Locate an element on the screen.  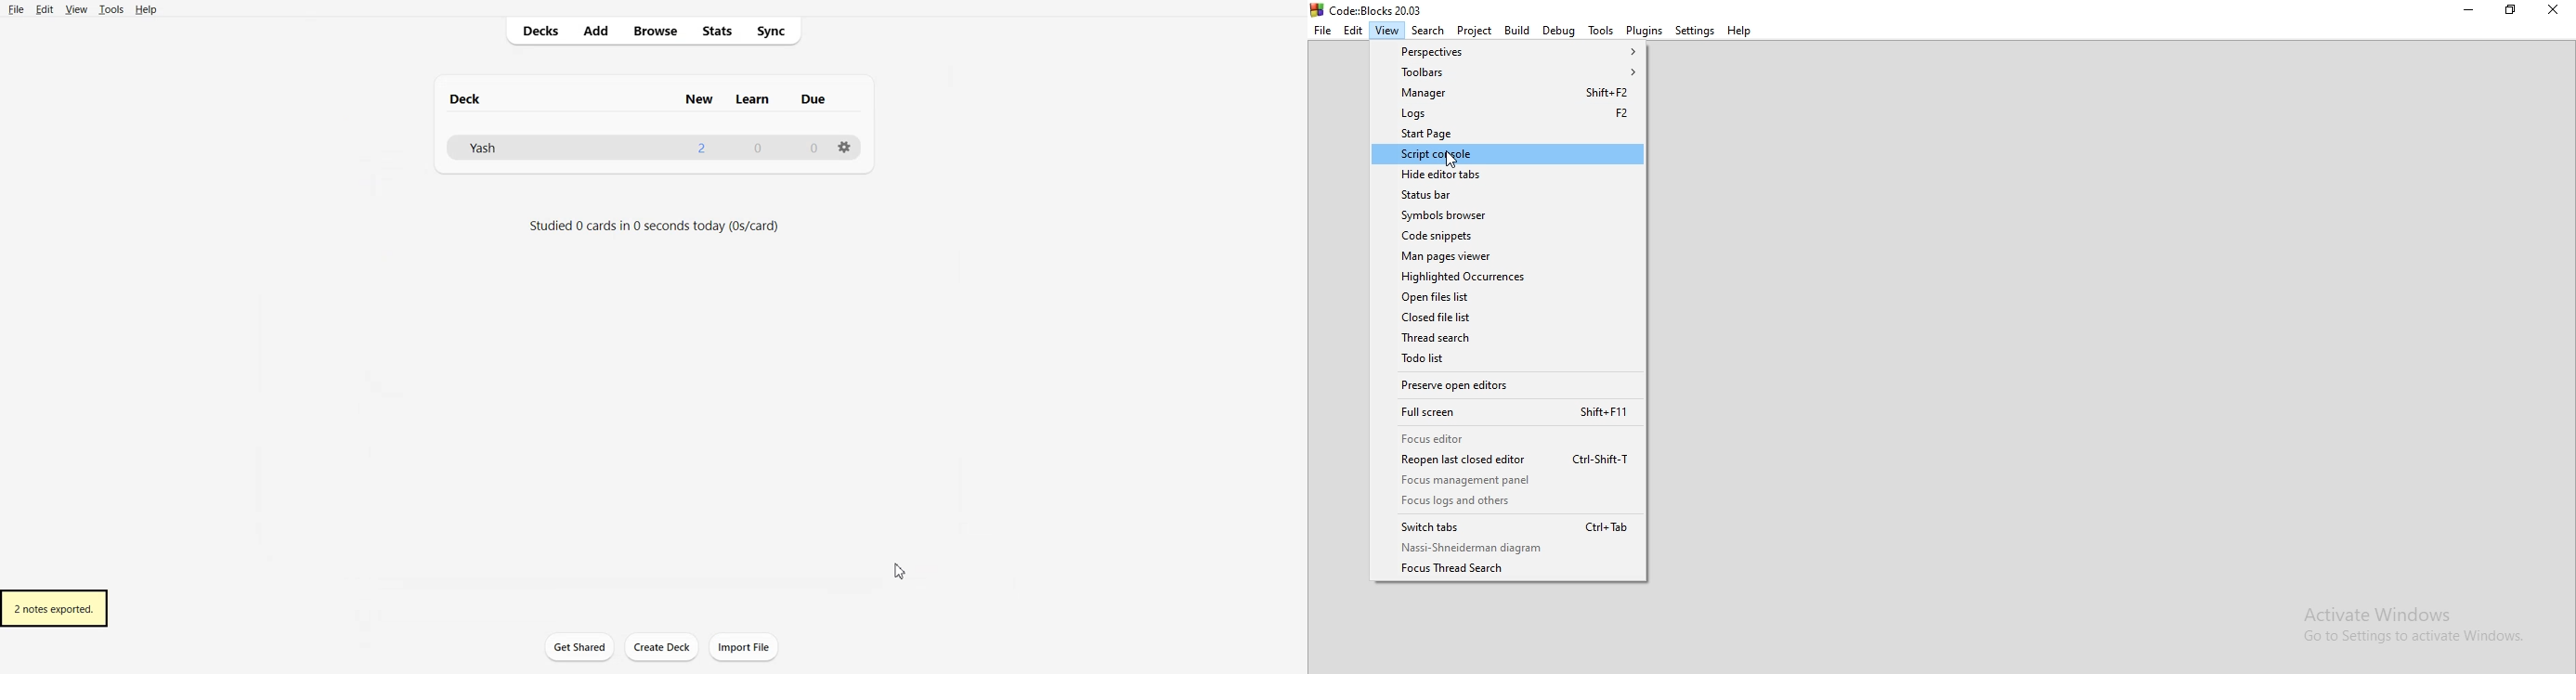
Stats is located at coordinates (719, 31).